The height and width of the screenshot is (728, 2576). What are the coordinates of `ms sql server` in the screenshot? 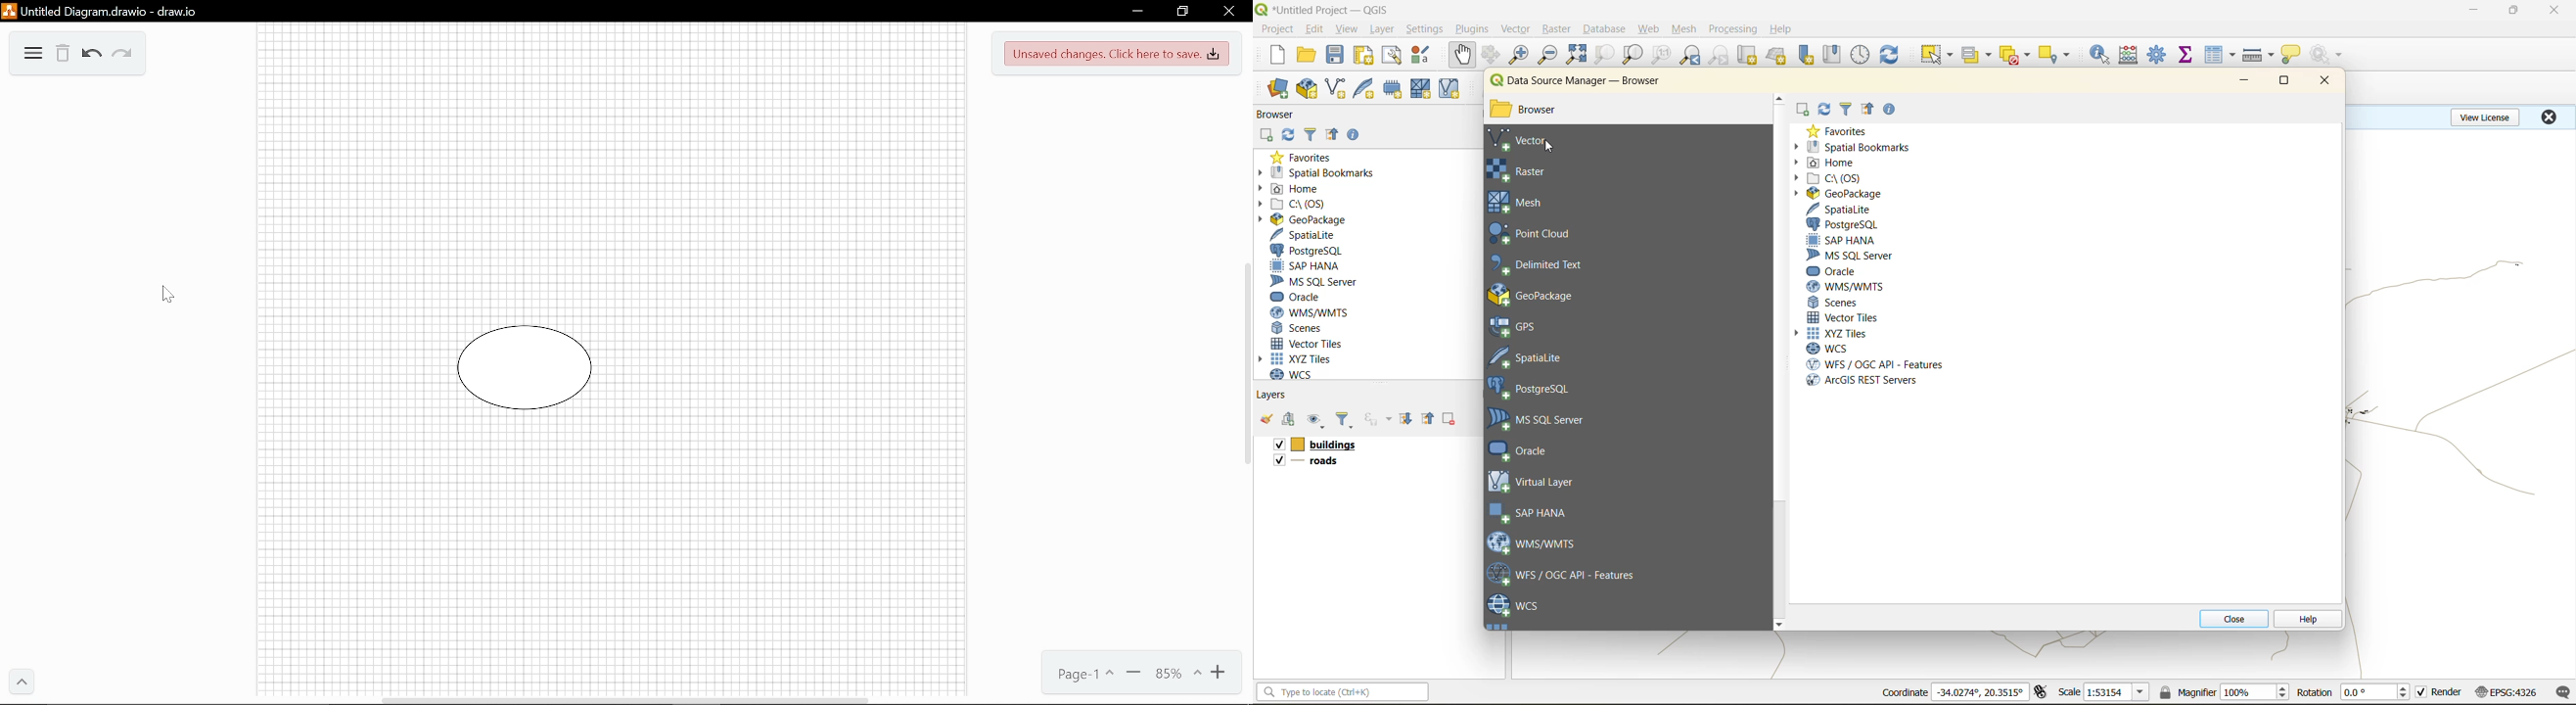 It's located at (1320, 281).